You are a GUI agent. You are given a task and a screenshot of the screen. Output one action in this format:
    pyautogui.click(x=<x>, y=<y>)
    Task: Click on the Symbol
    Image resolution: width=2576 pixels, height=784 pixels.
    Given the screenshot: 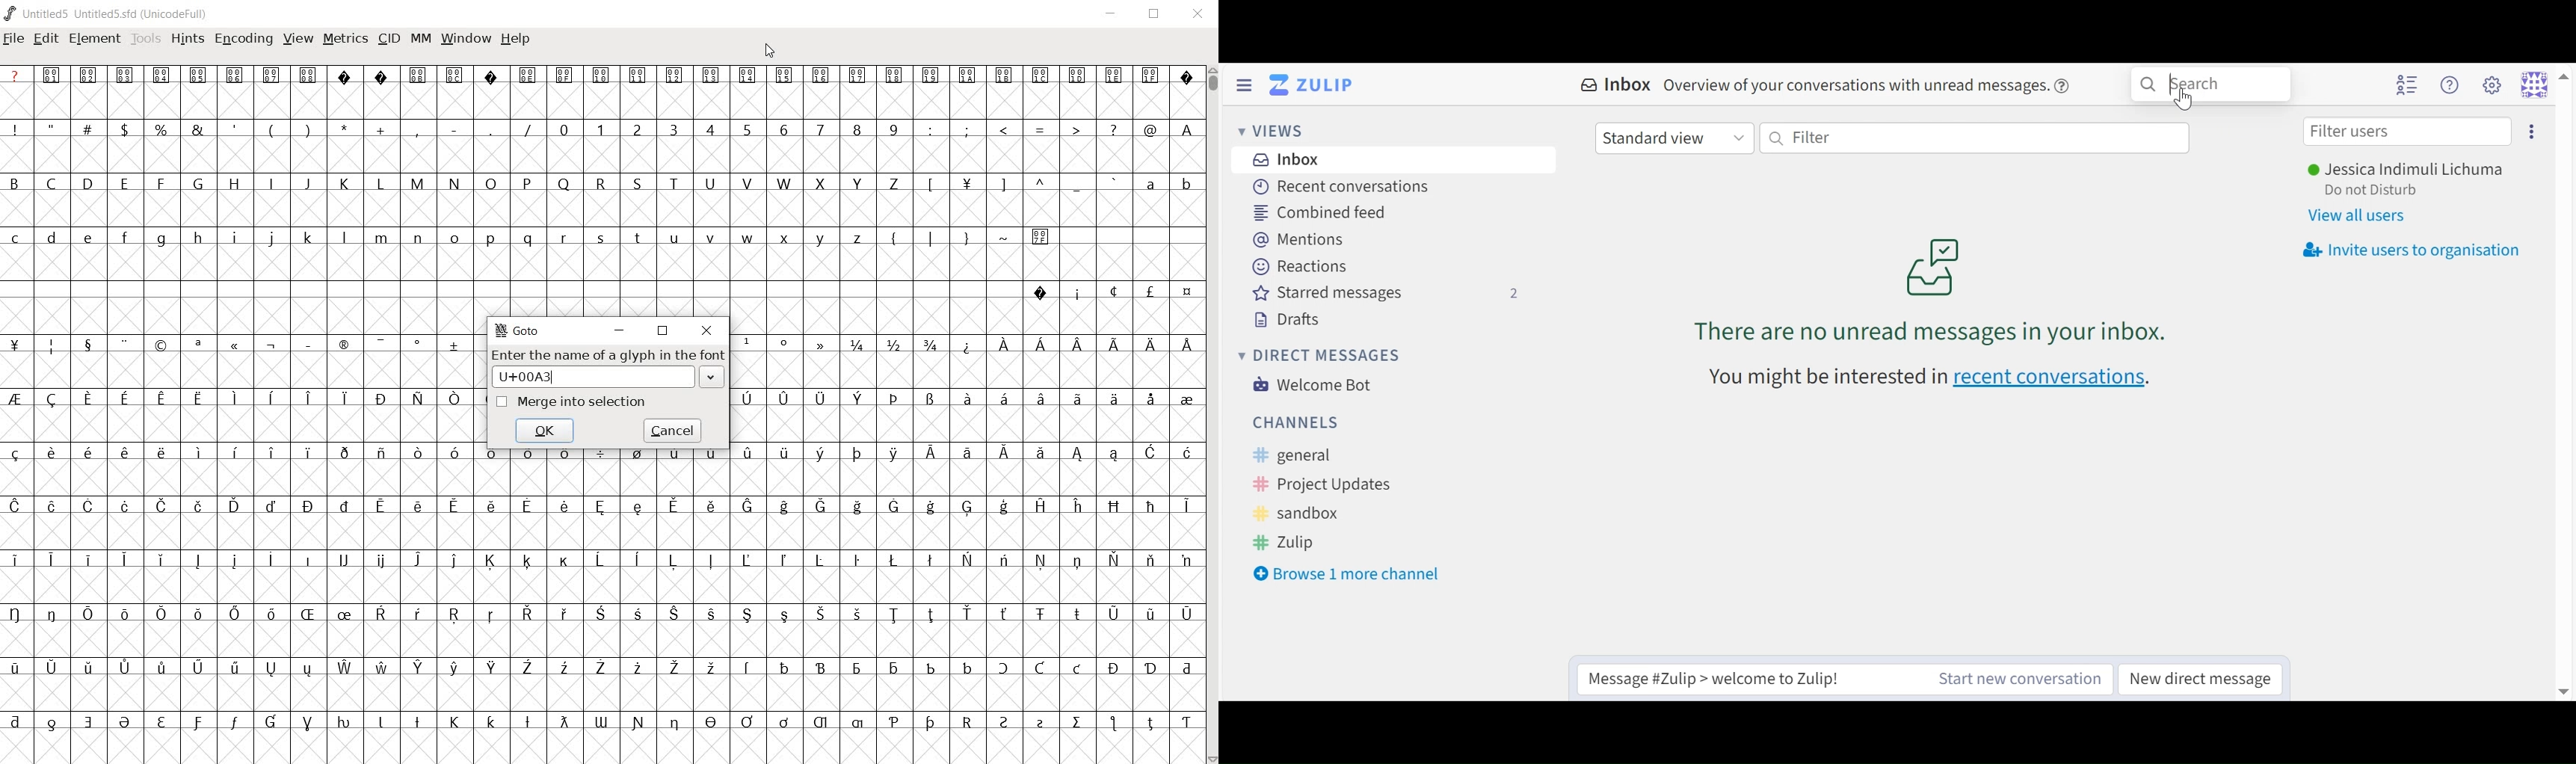 What is the action you would take?
    pyautogui.click(x=928, y=724)
    